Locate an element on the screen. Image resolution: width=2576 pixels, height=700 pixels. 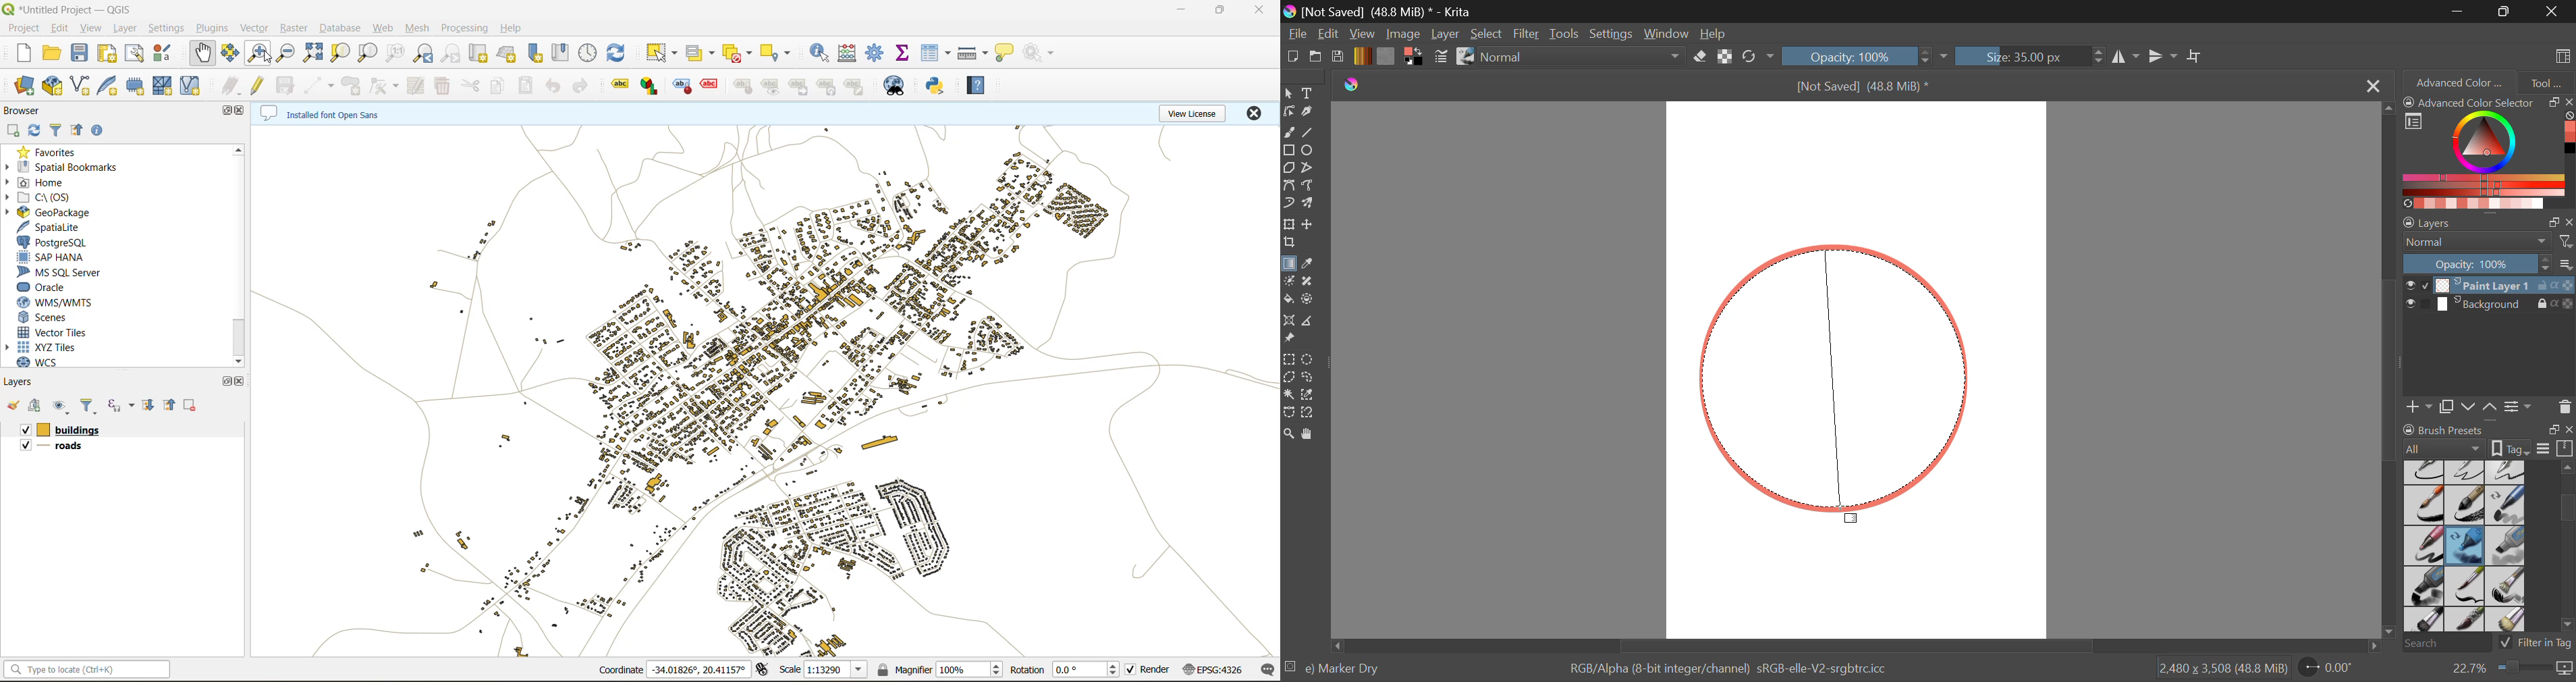
Marker Dry is located at coordinates (2465, 546).